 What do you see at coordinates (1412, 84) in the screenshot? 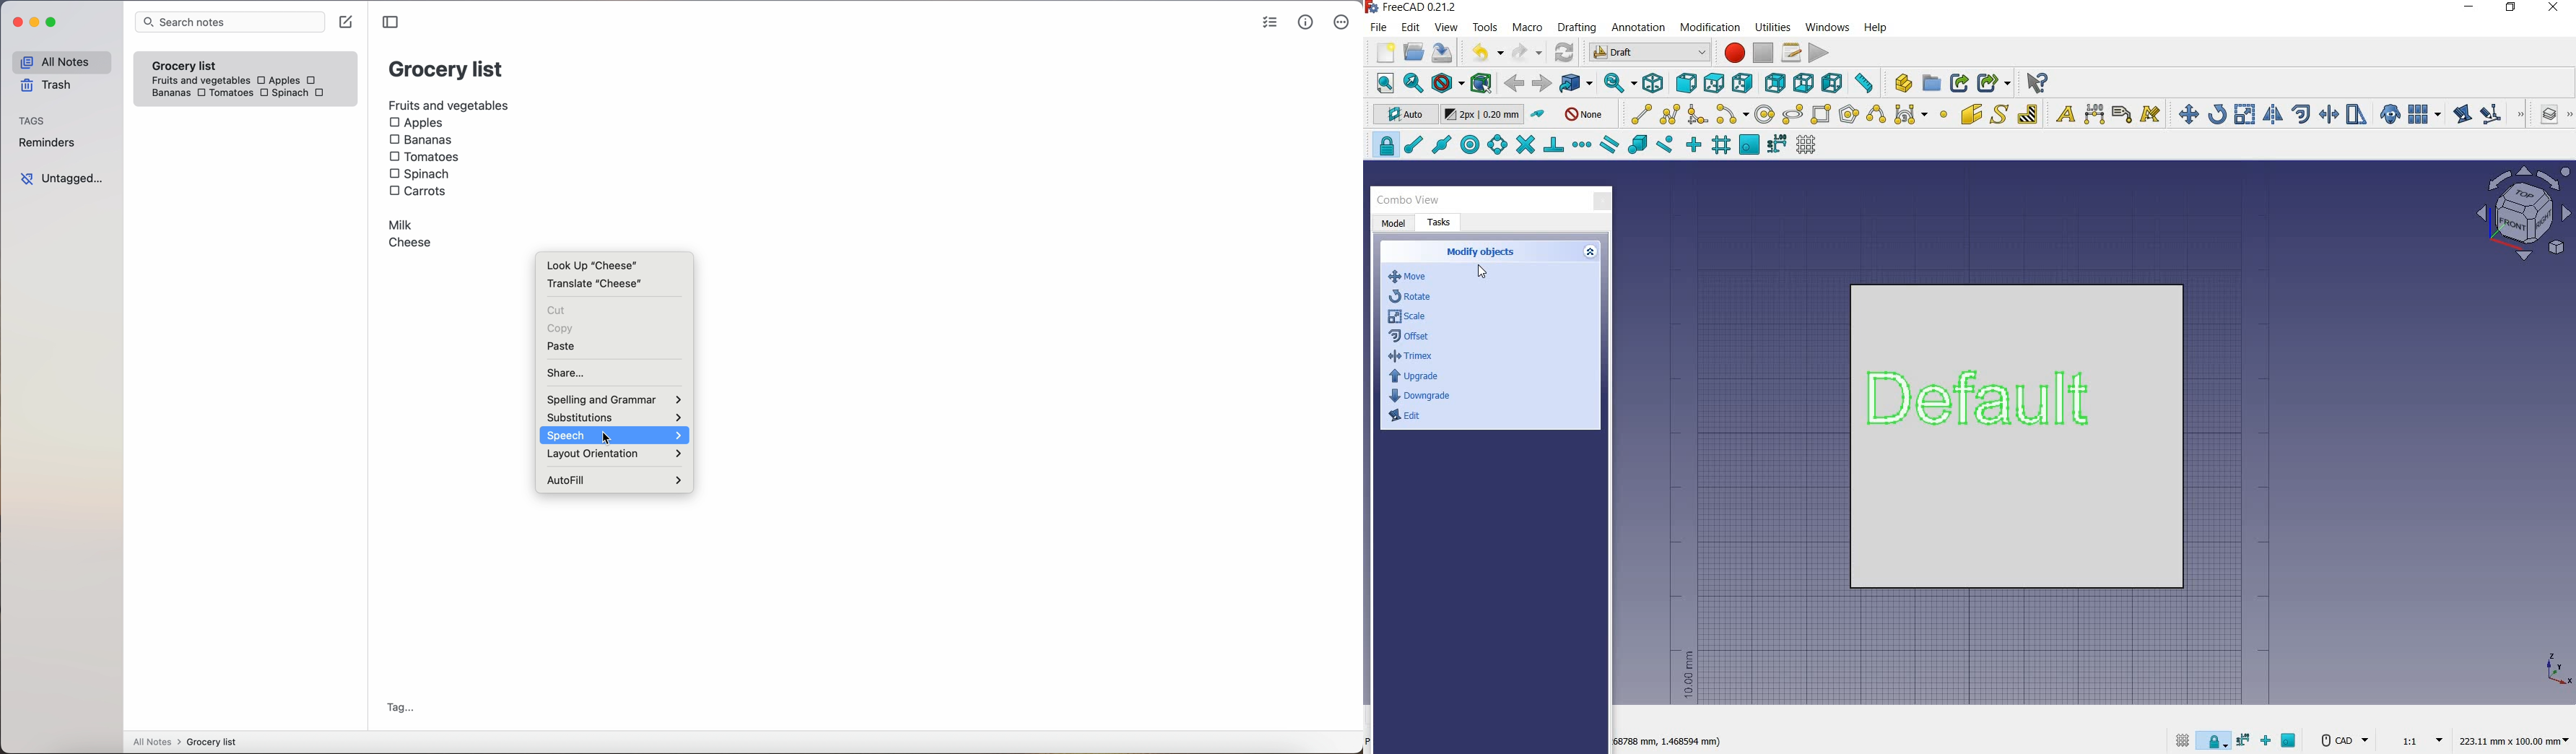
I see `fit selection` at bounding box center [1412, 84].